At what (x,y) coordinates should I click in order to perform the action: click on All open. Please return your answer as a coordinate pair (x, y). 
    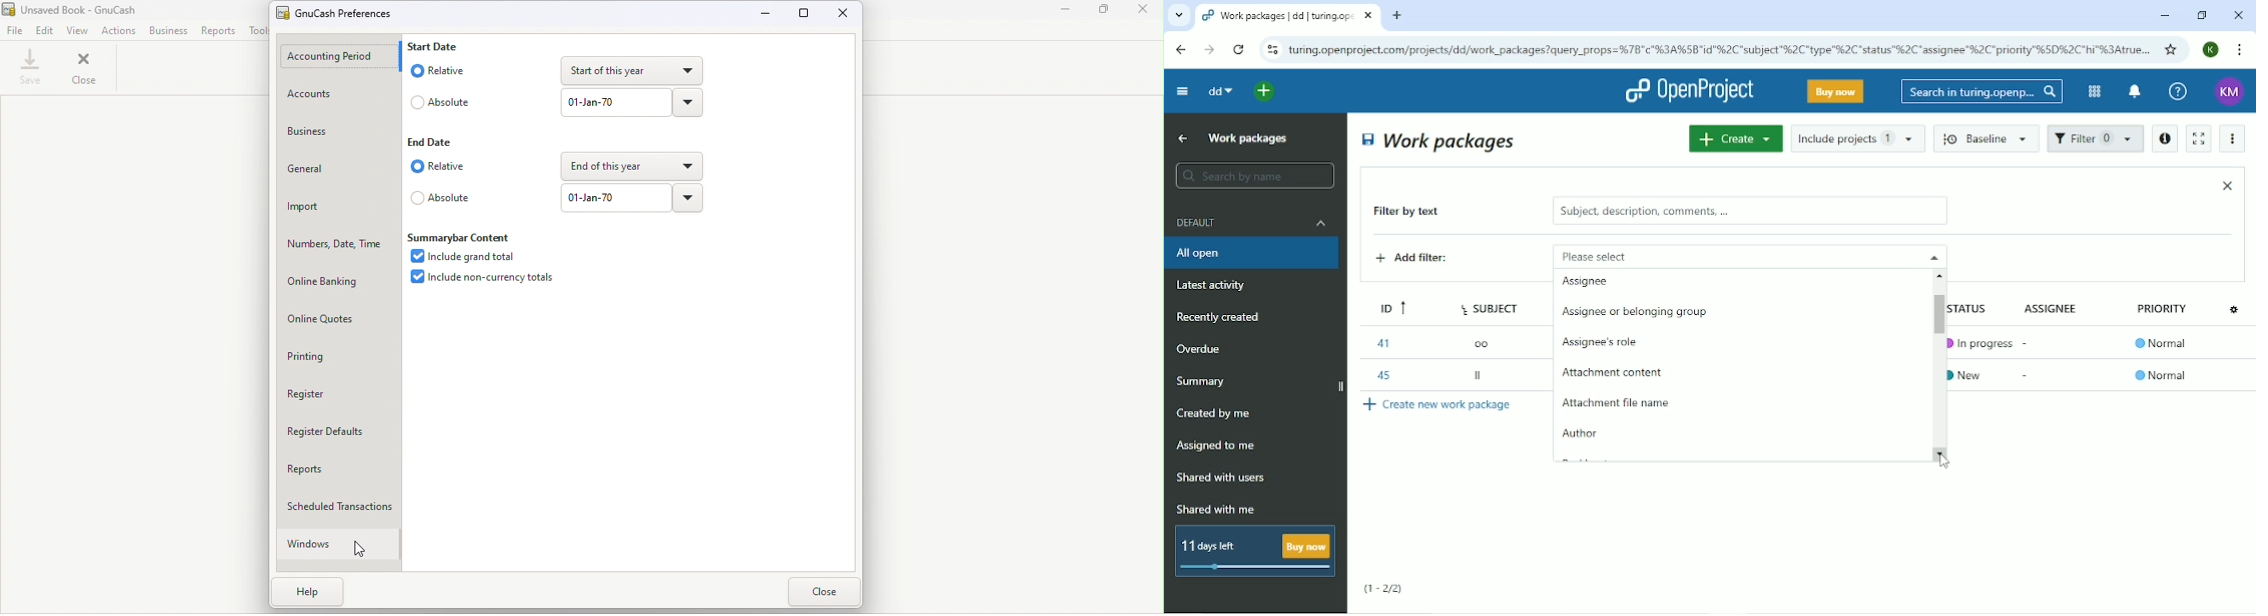
    Looking at the image, I should click on (1254, 253).